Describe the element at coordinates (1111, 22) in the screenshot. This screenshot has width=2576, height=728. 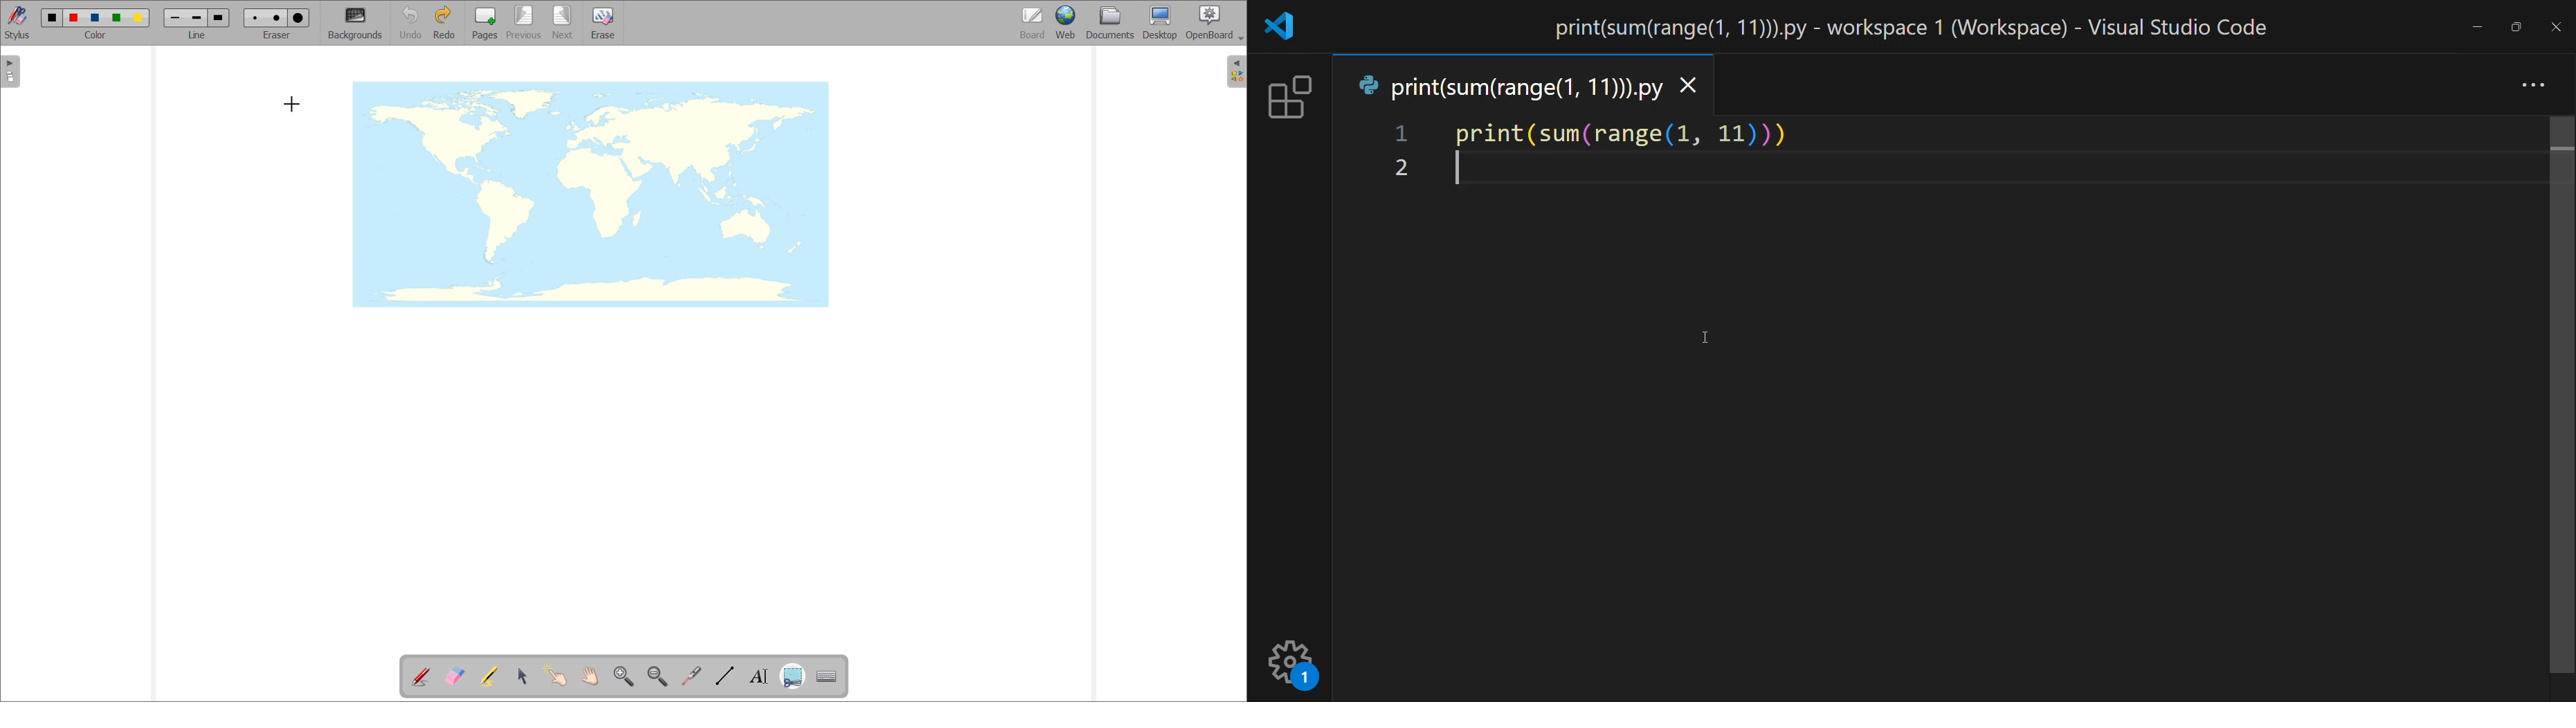
I see `documents` at that location.